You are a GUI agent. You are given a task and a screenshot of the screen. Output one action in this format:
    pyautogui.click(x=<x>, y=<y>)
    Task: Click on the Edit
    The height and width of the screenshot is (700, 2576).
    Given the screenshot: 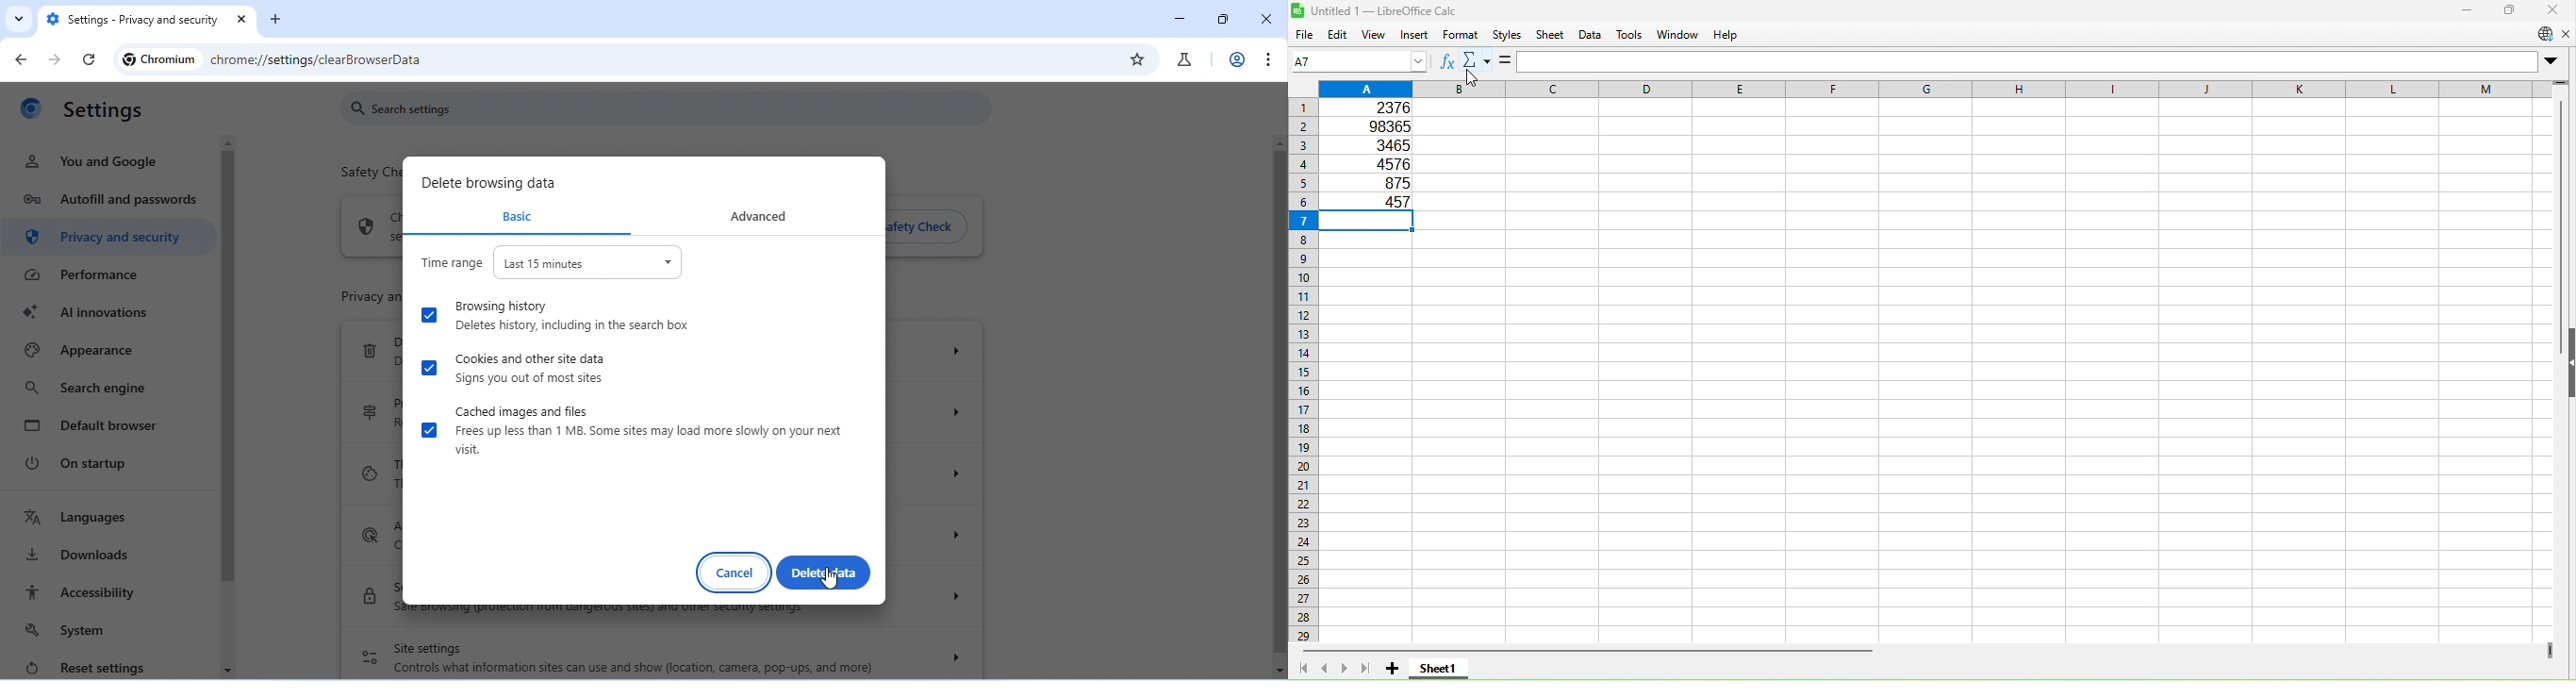 What is the action you would take?
    pyautogui.click(x=1338, y=36)
    